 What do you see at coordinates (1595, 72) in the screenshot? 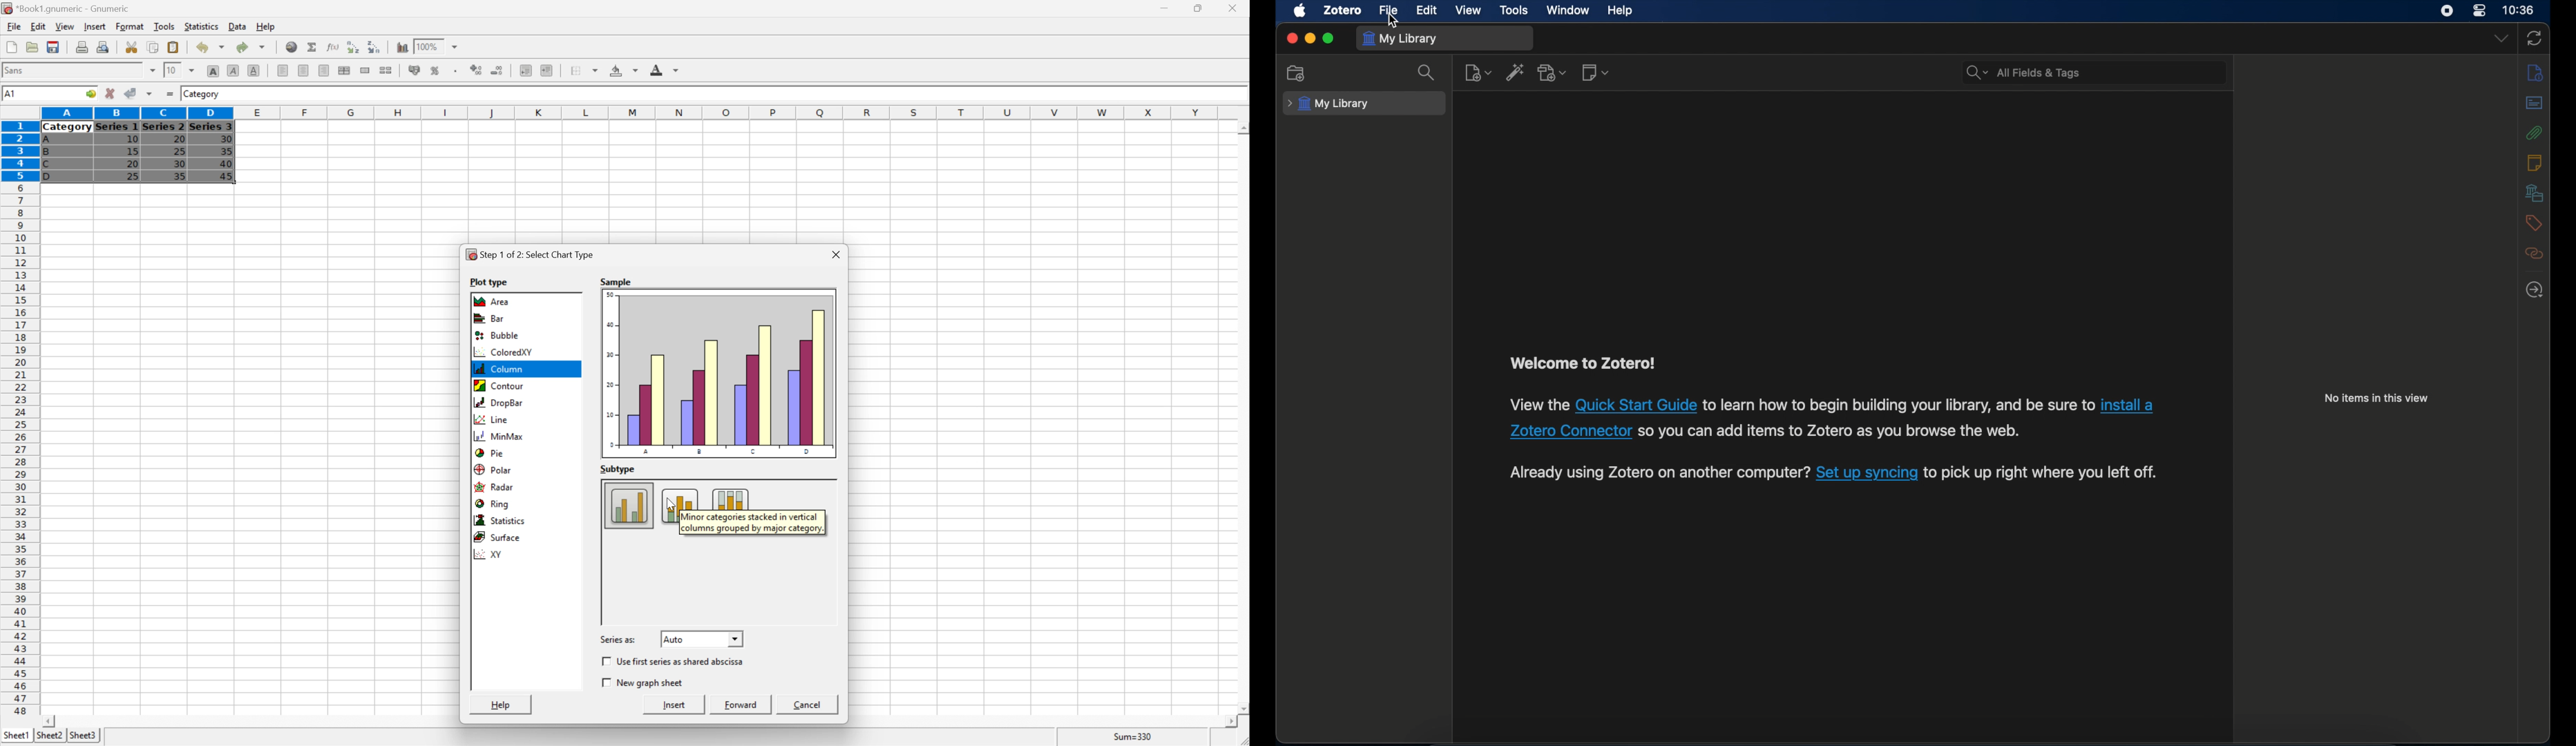
I see `new note` at bounding box center [1595, 72].